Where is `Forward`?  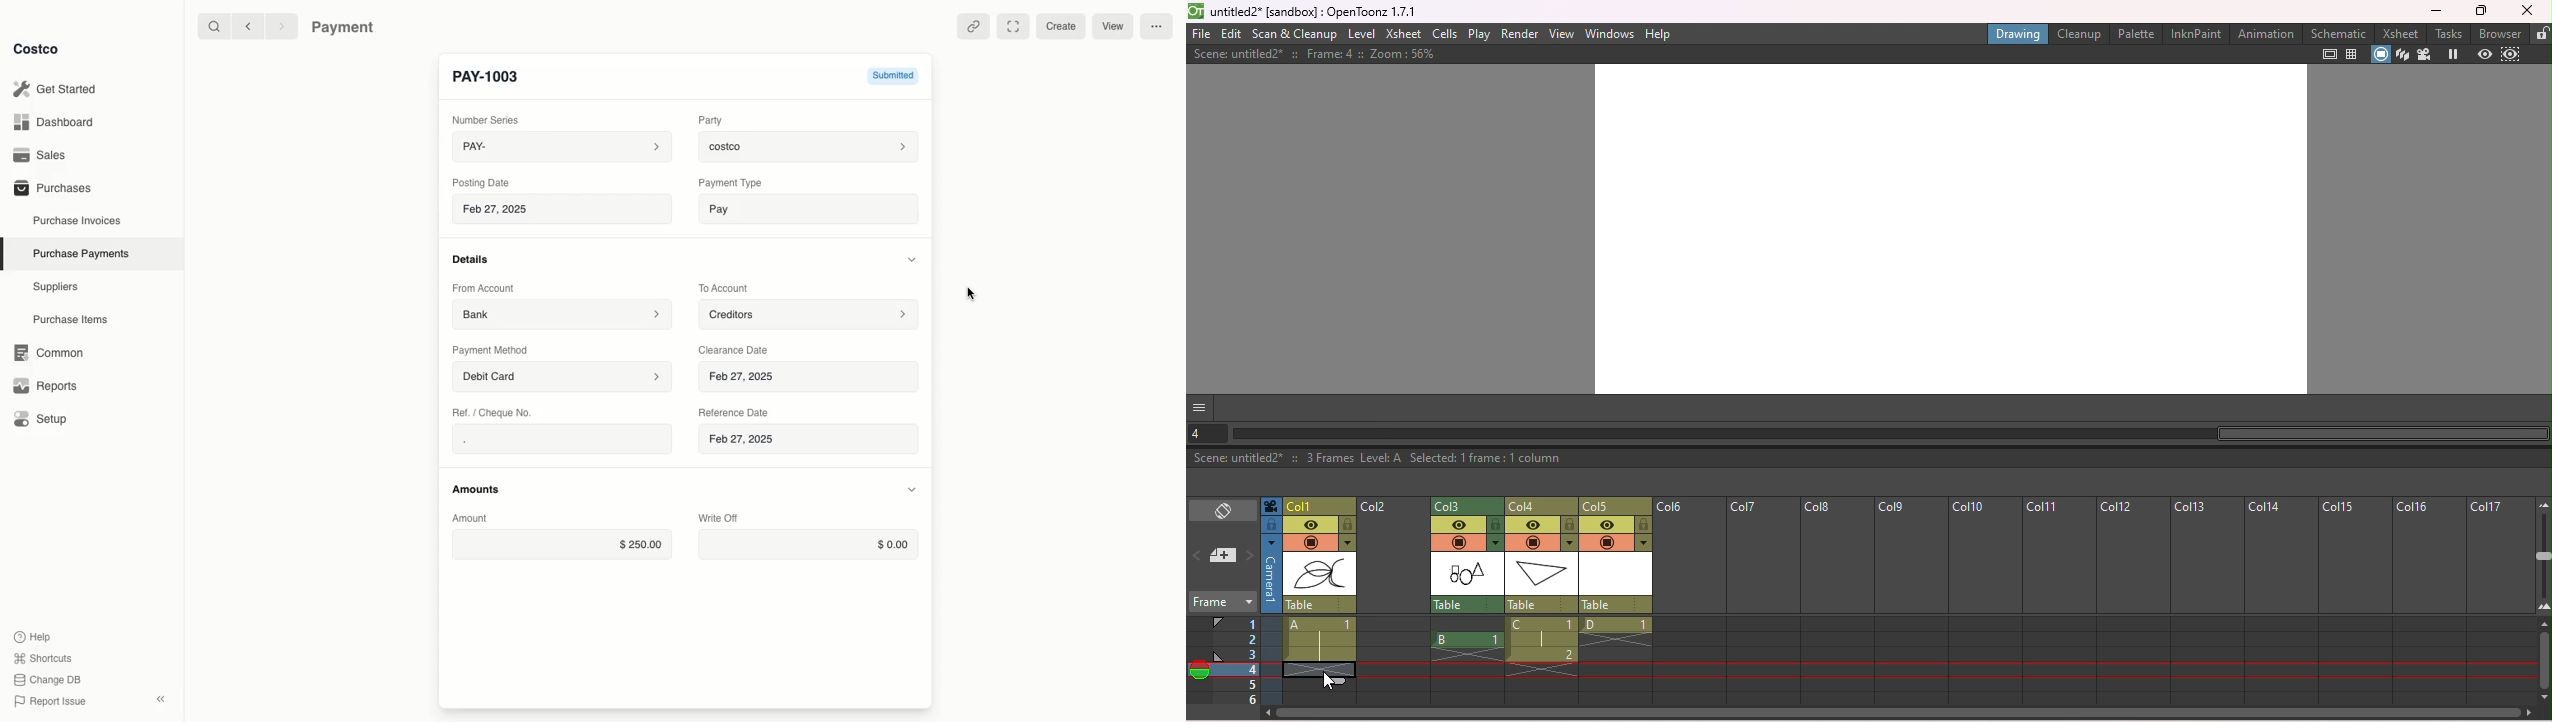 Forward is located at coordinates (280, 26).